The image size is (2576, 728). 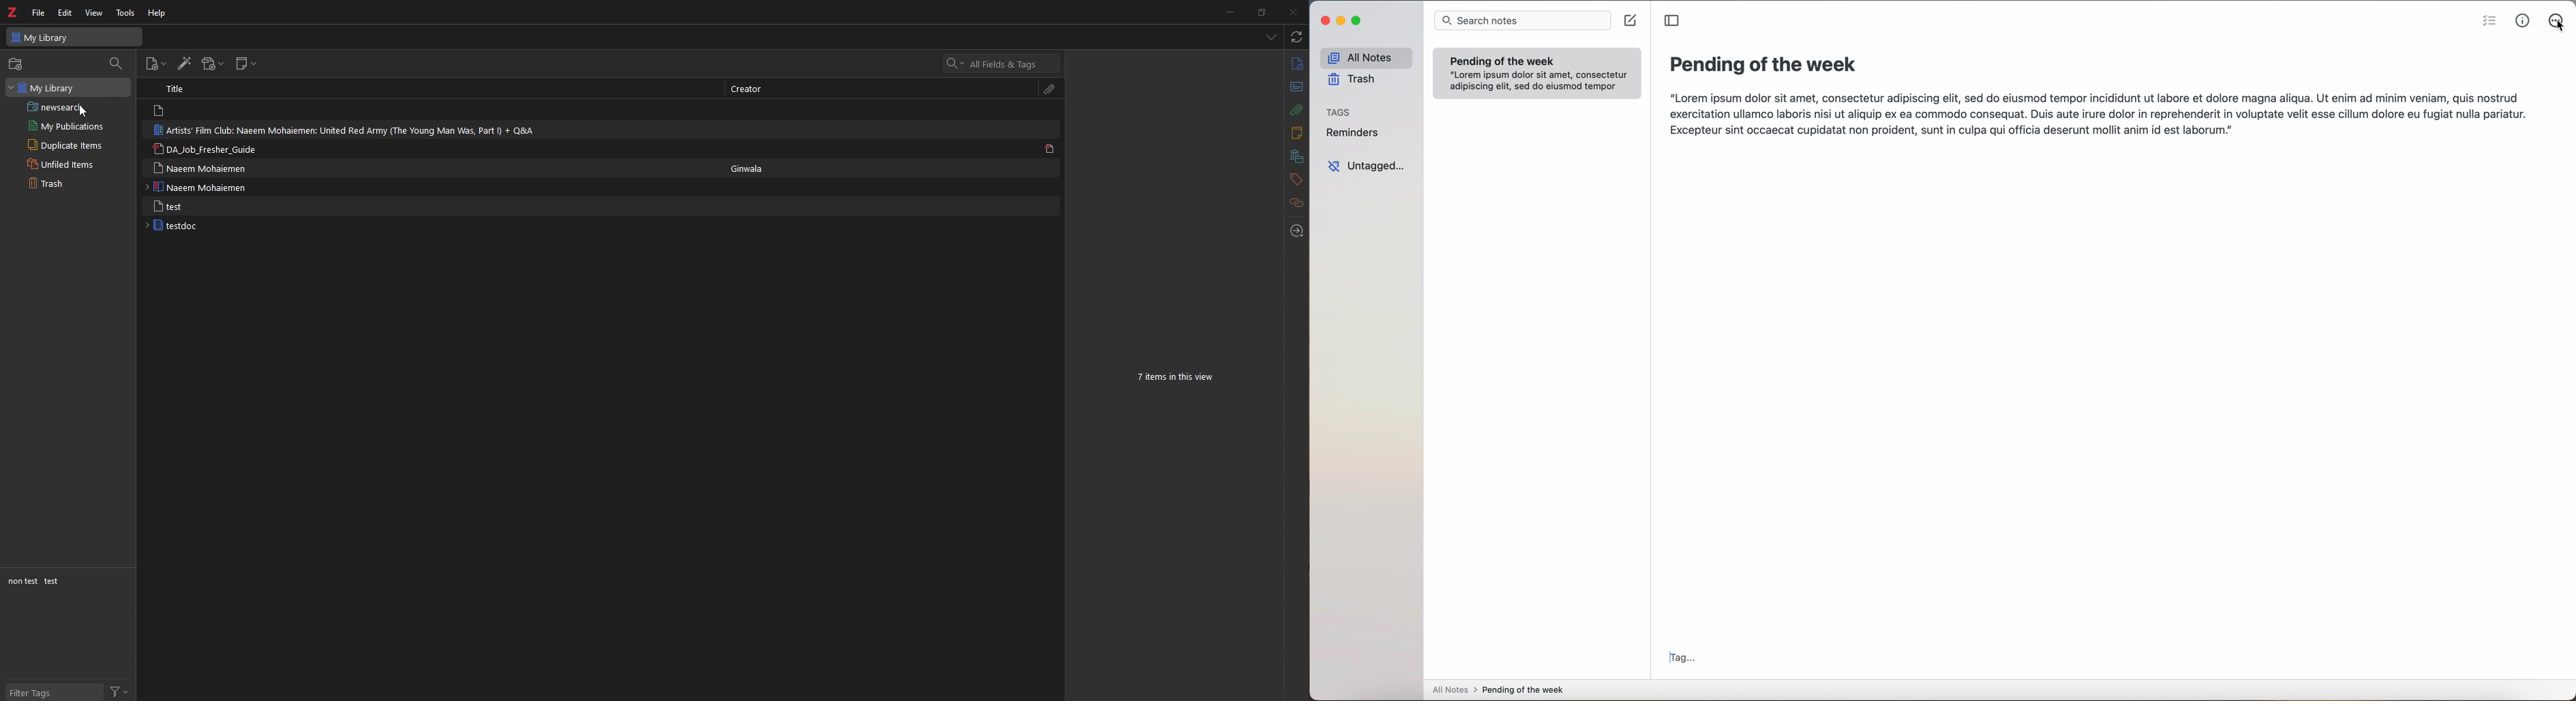 What do you see at coordinates (1294, 85) in the screenshot?
I see `Abstract` at bounding box center [1294, 85].